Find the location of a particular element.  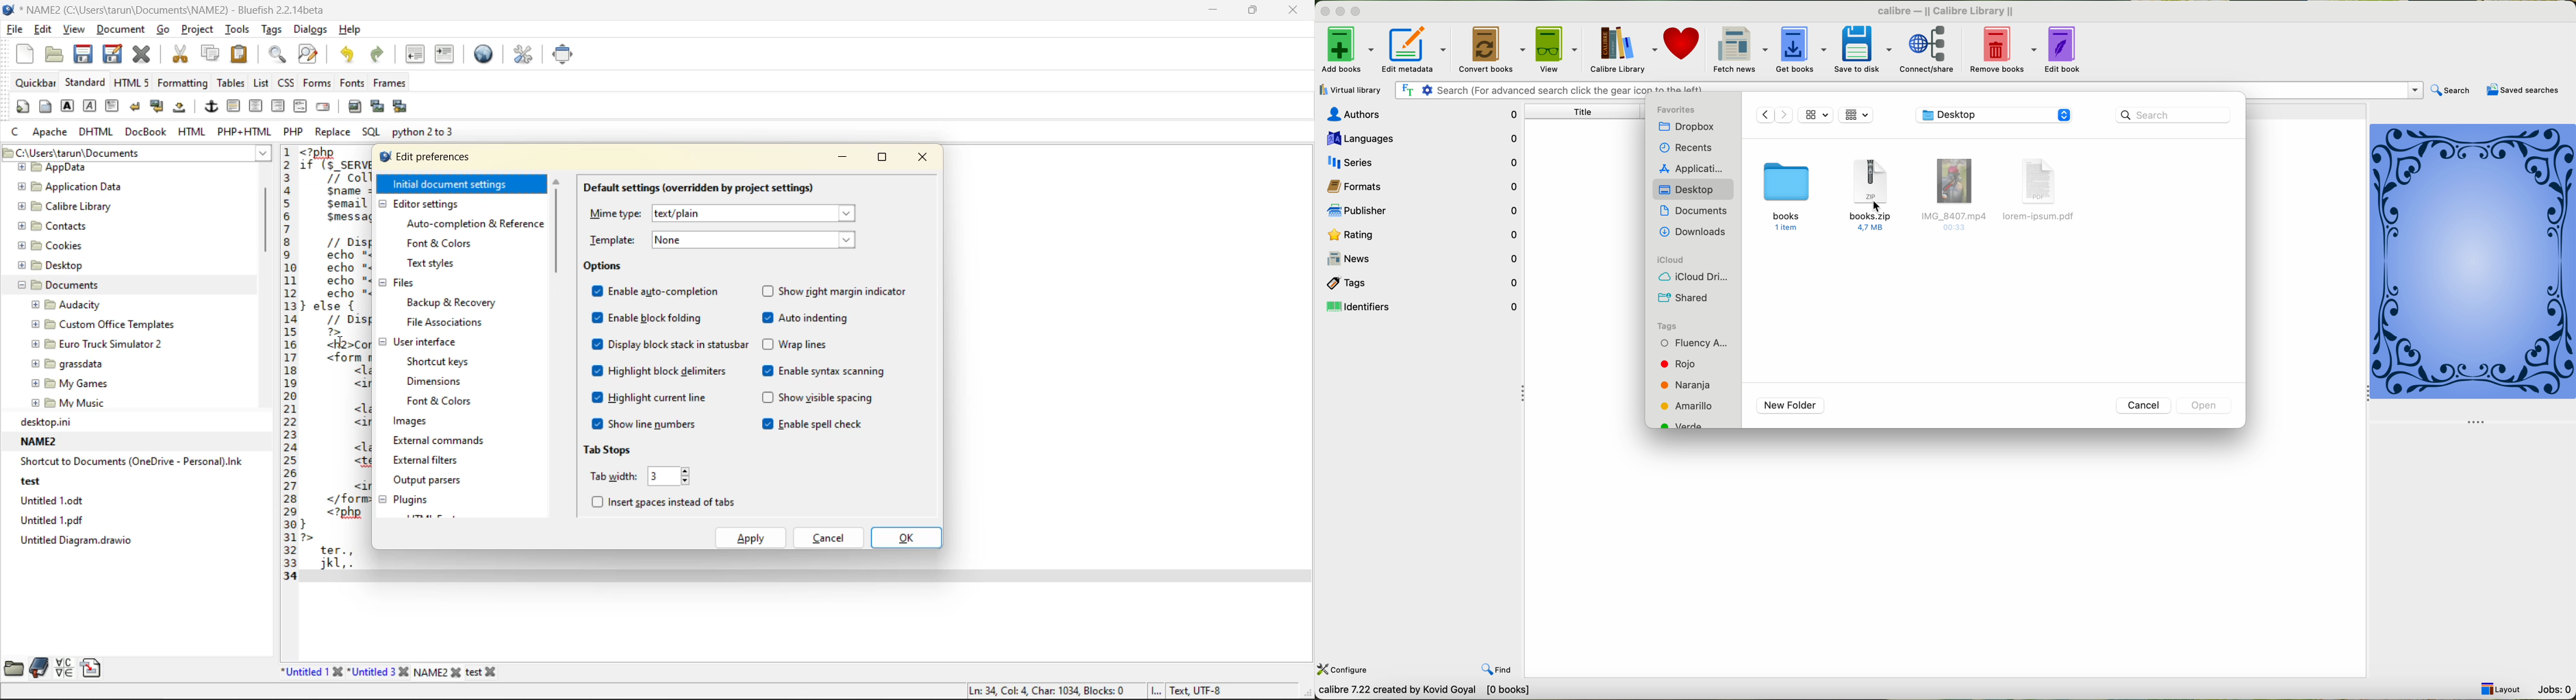

show visible spacing is located at coordinates (820, 396).